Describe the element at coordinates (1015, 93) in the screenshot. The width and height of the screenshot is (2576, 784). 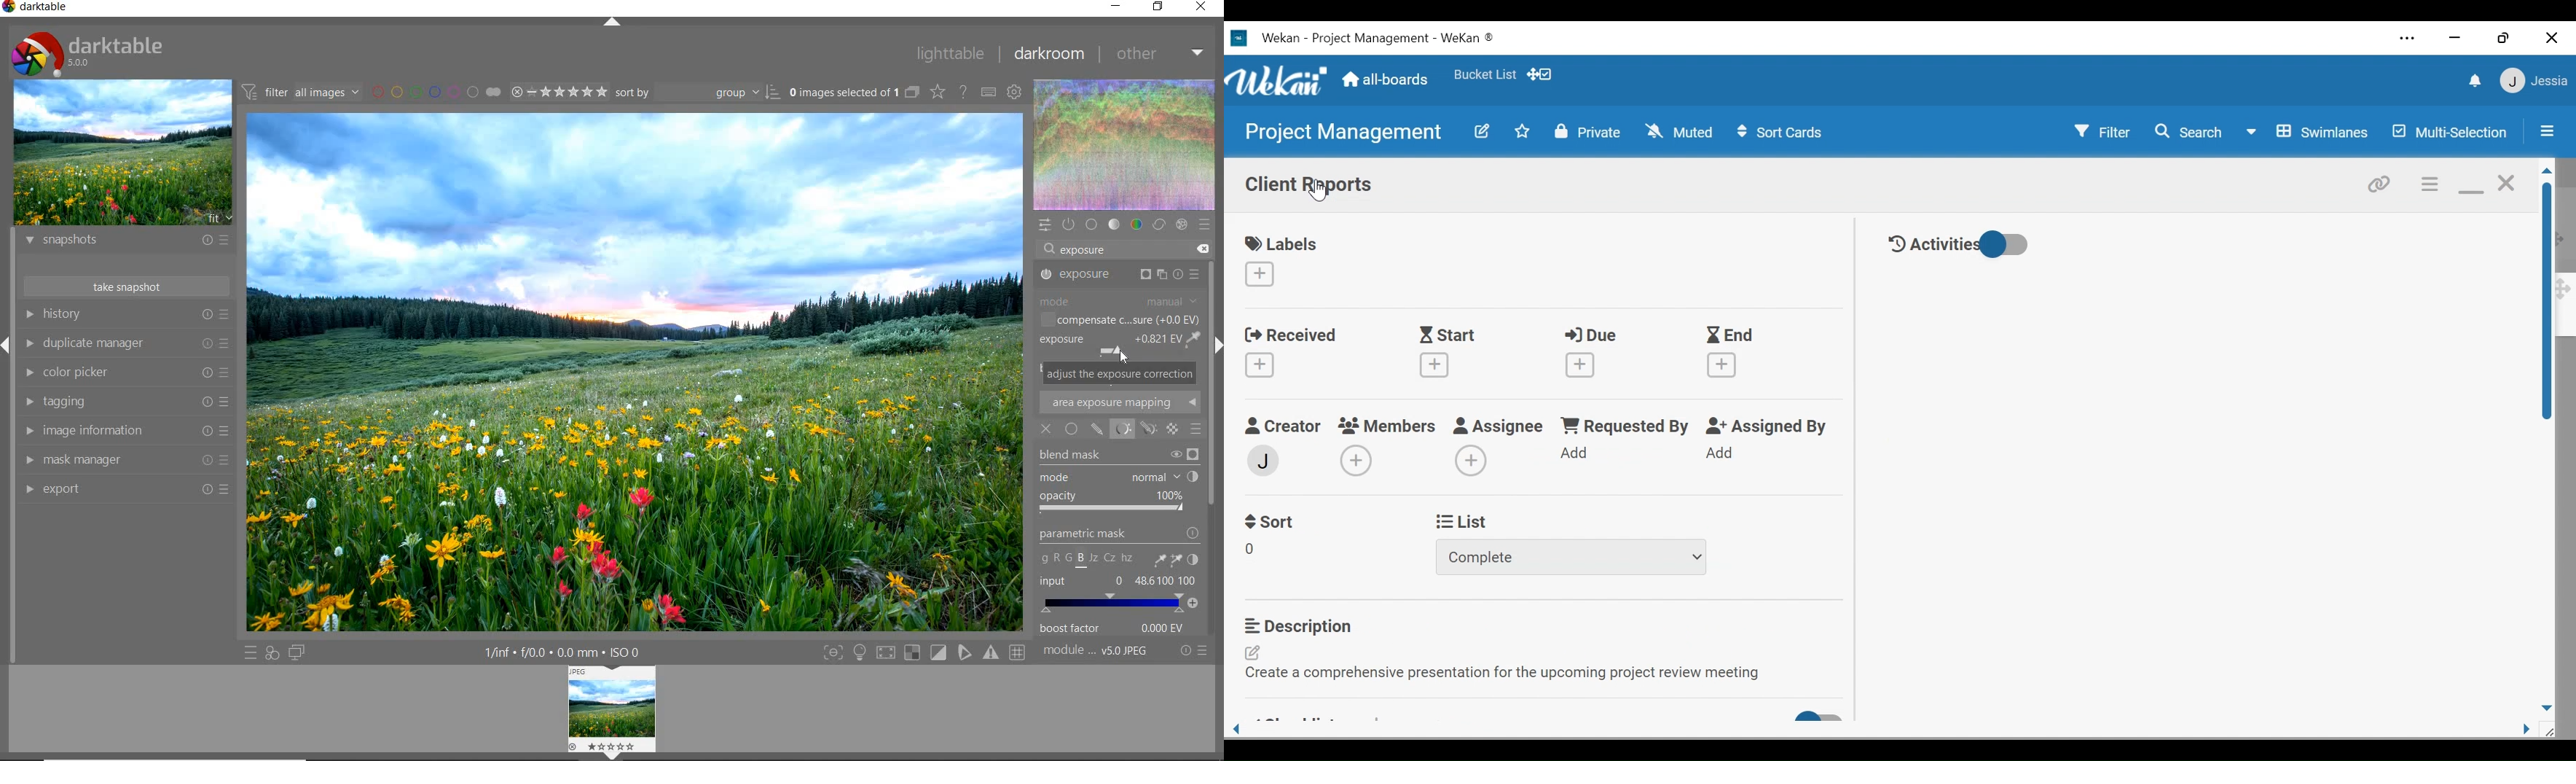
I see `show global preferences` at that location.